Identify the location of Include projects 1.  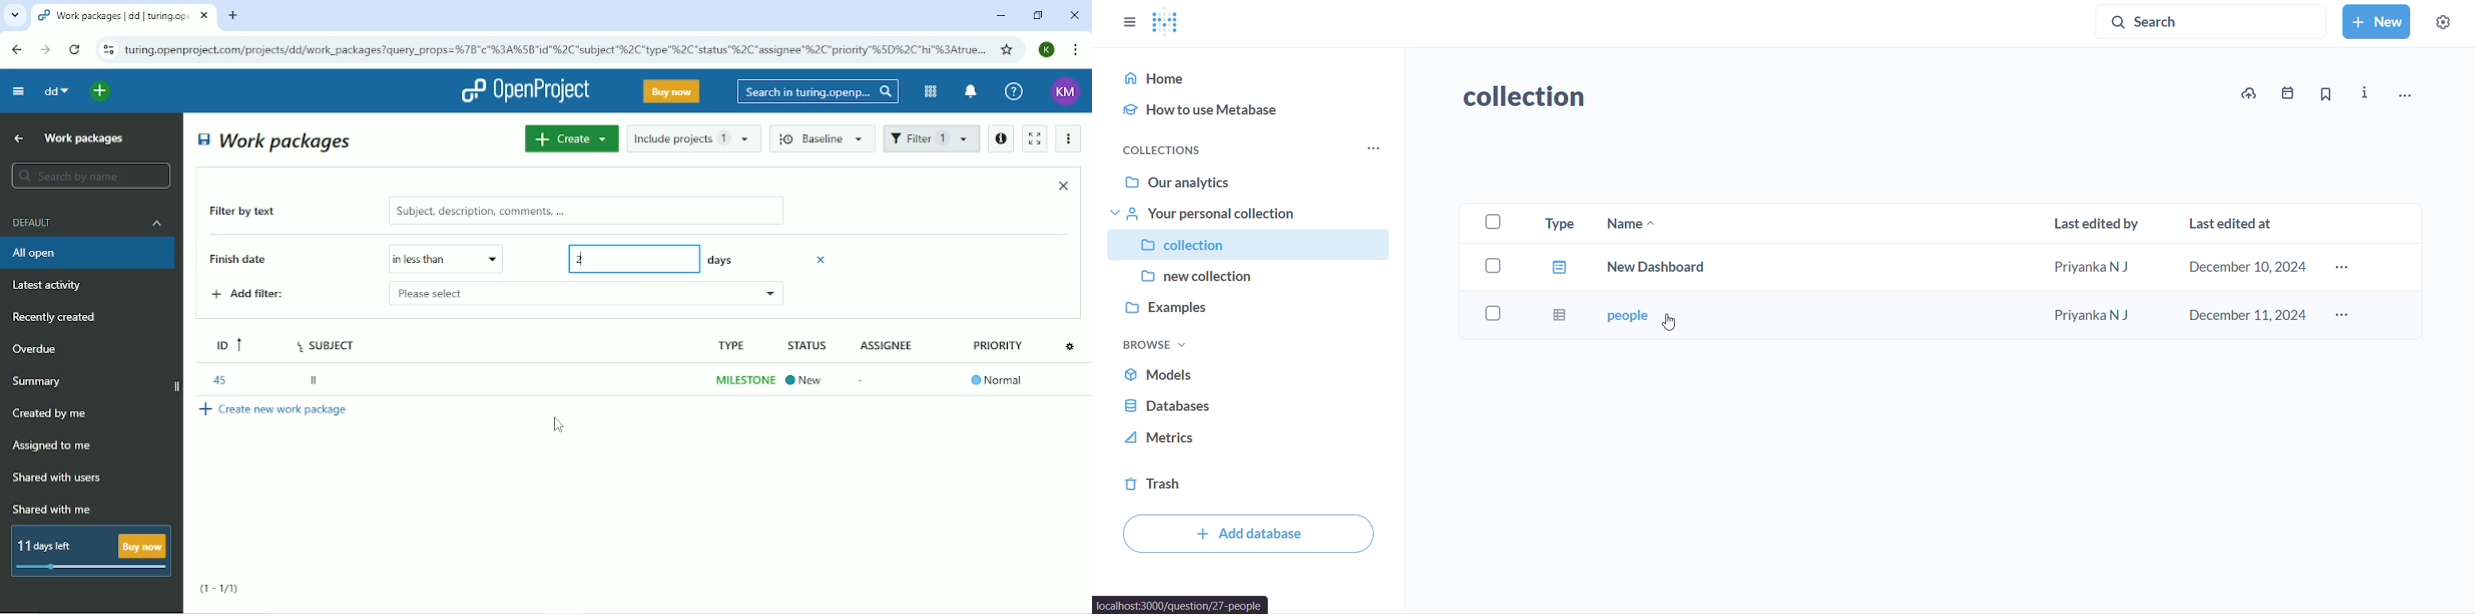
(694, 138).